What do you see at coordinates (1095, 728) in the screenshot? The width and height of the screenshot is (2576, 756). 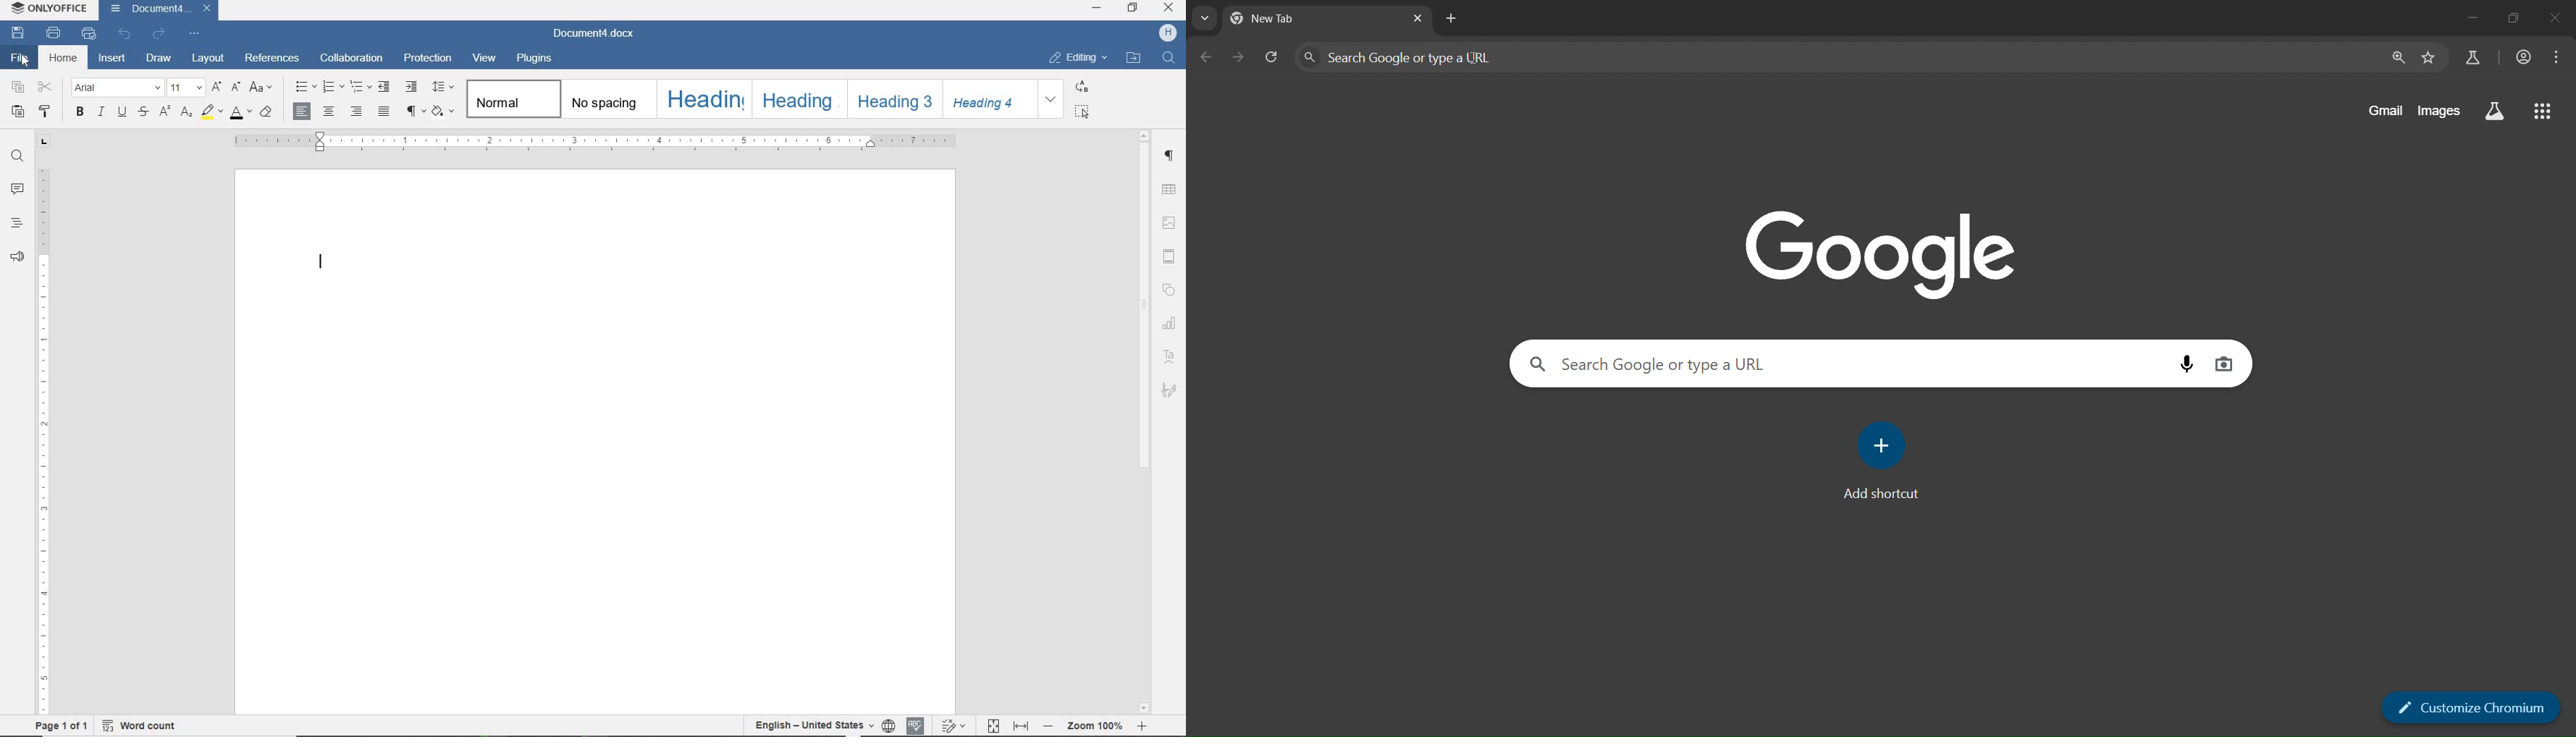 I see `- Zoom 100% +` at bounding box center [1095, 728].